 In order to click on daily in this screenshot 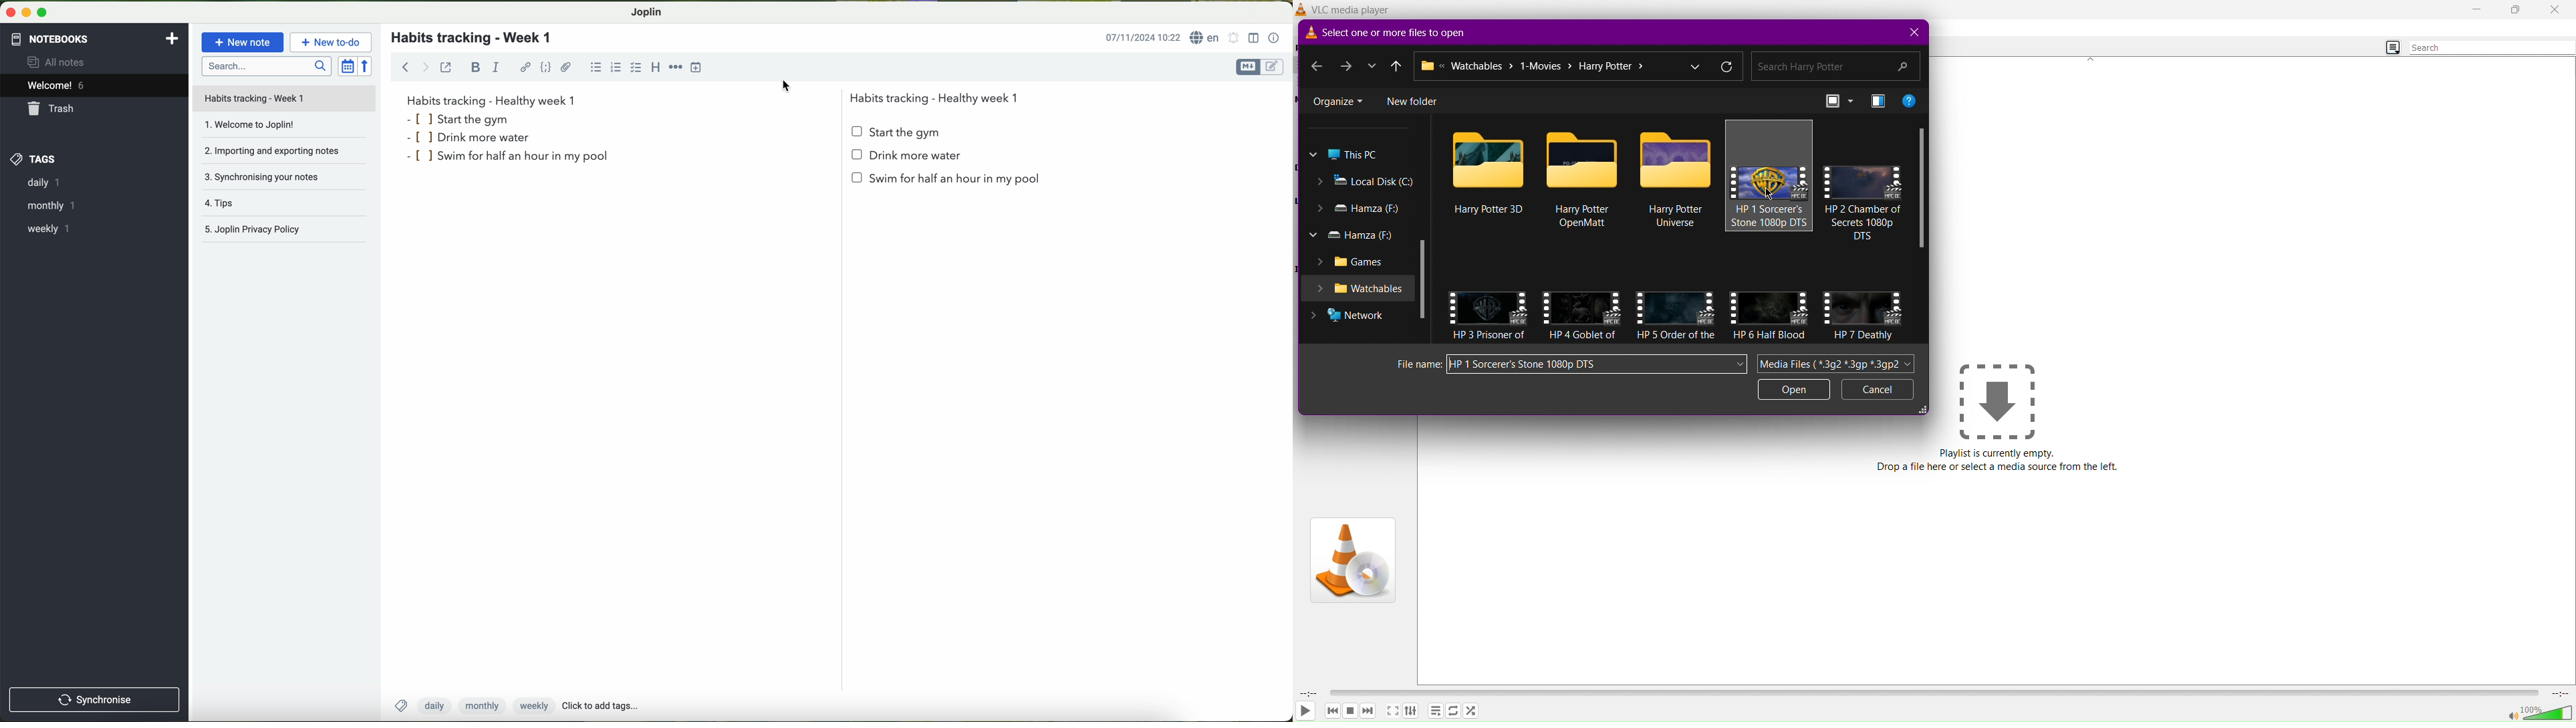, I will do `click(434, 706)`.